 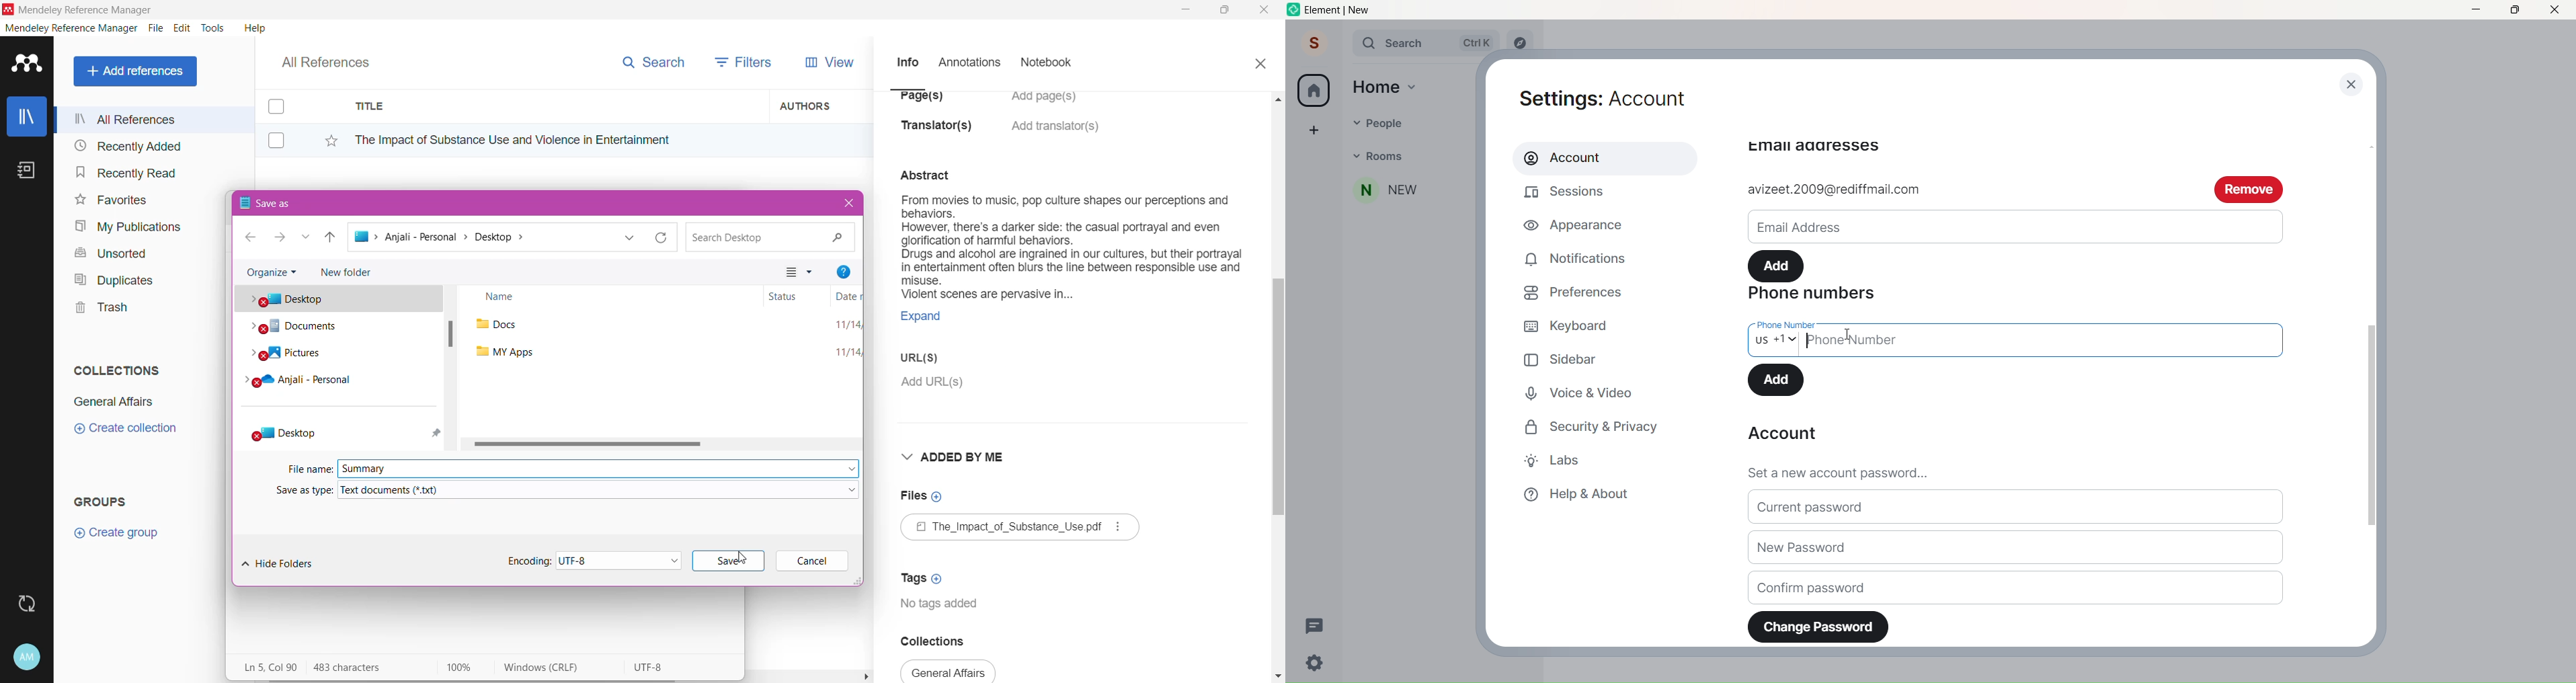 I want to click on Set Encoding Type, so click(x=581, y=560).